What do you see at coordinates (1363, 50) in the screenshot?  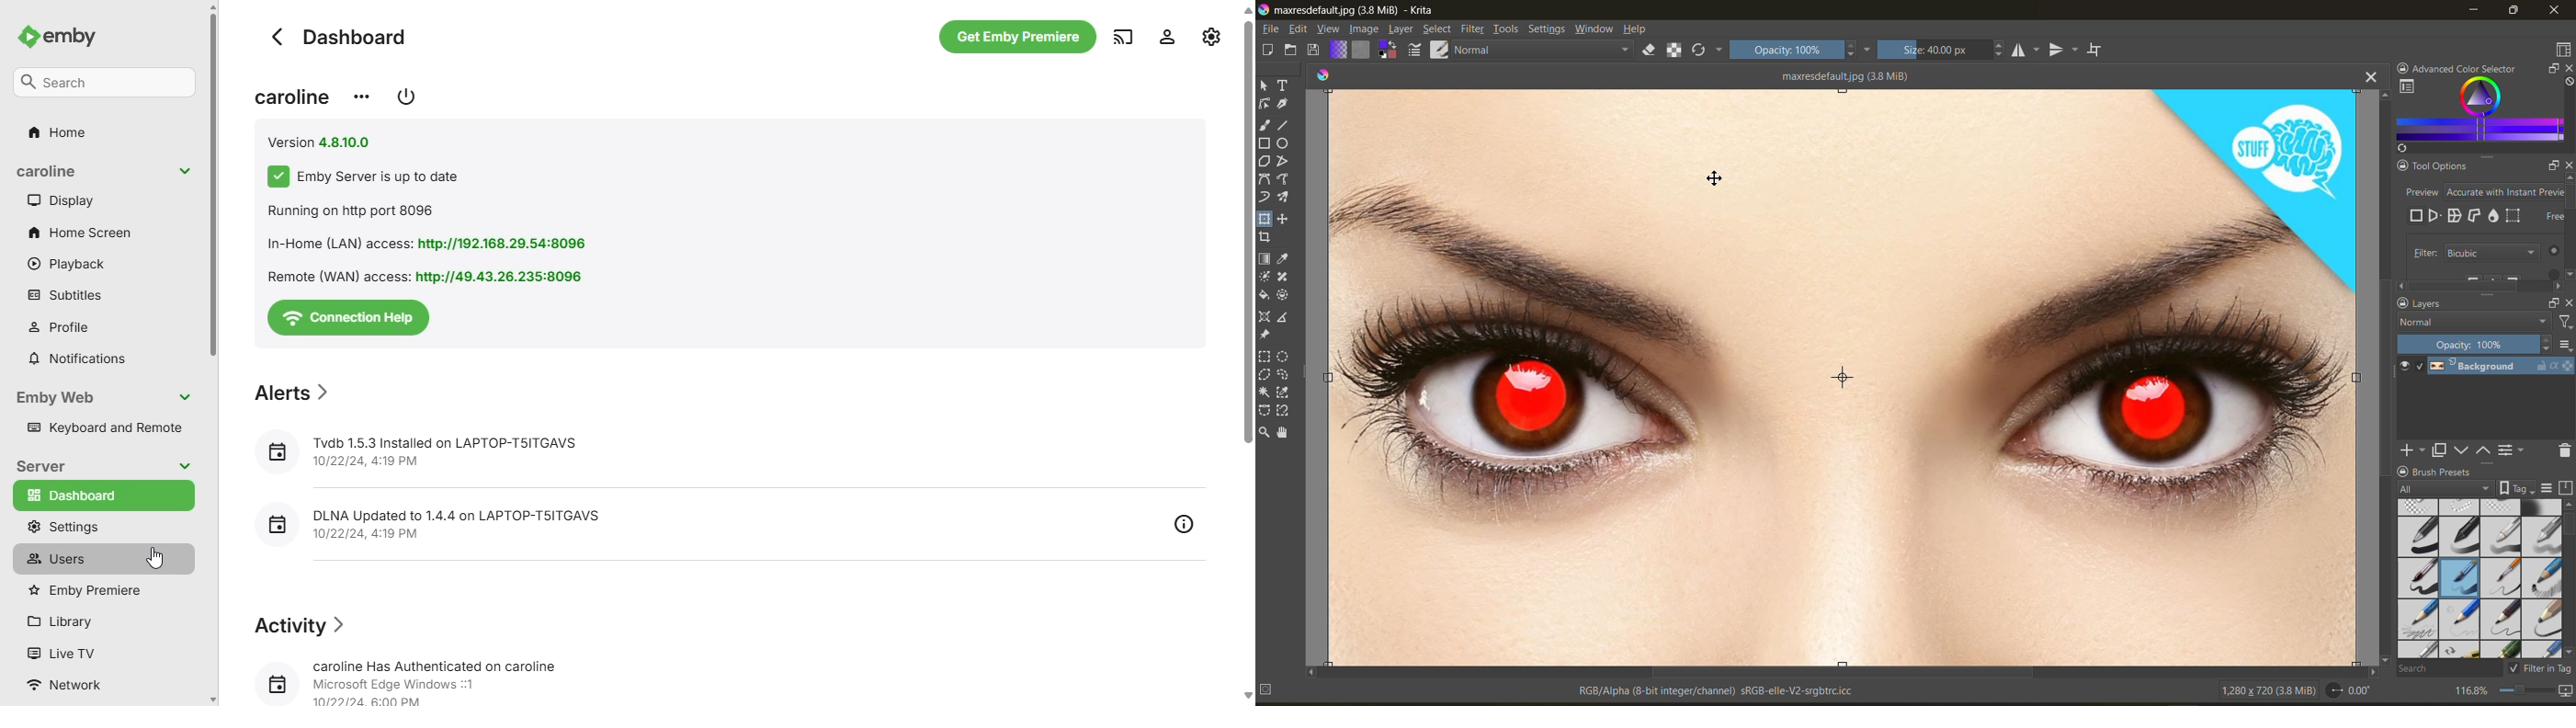 I see `fill patterns` at bounding box center [1363, 50].